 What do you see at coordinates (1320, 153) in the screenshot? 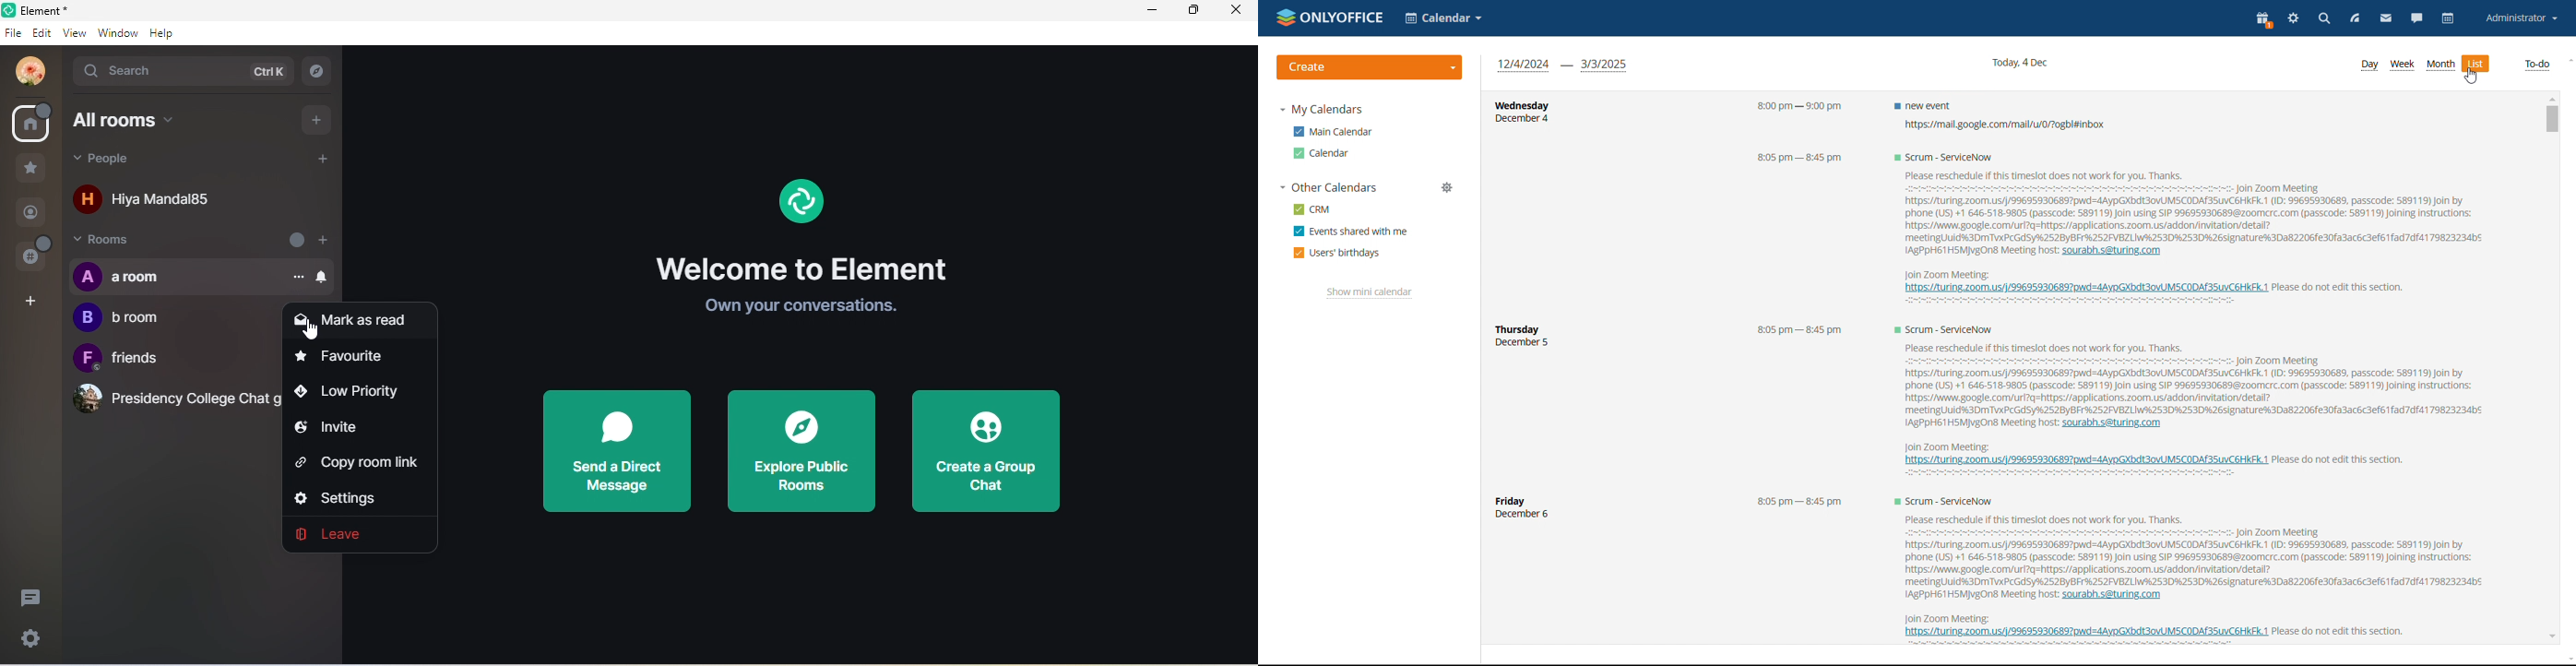
I see `calendar` at bounding box center [1320, 153].